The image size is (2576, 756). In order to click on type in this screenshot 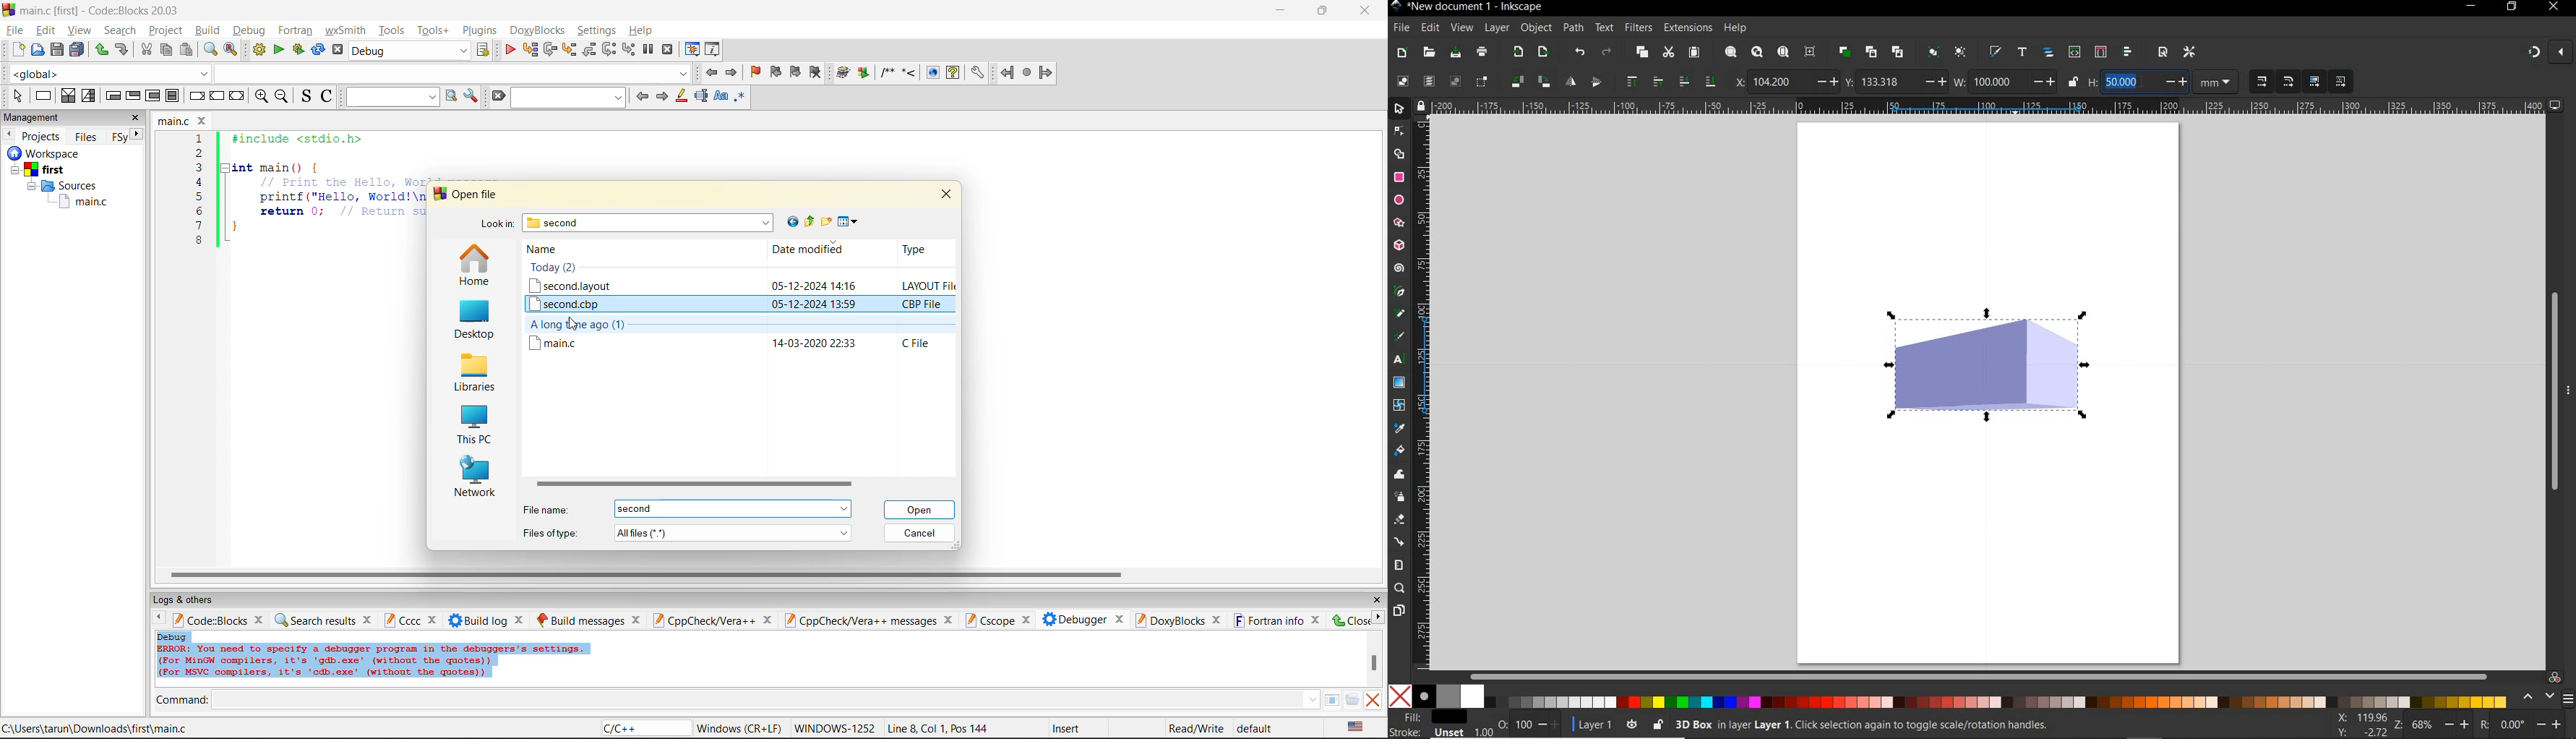, I will do `click(912, 249)`.